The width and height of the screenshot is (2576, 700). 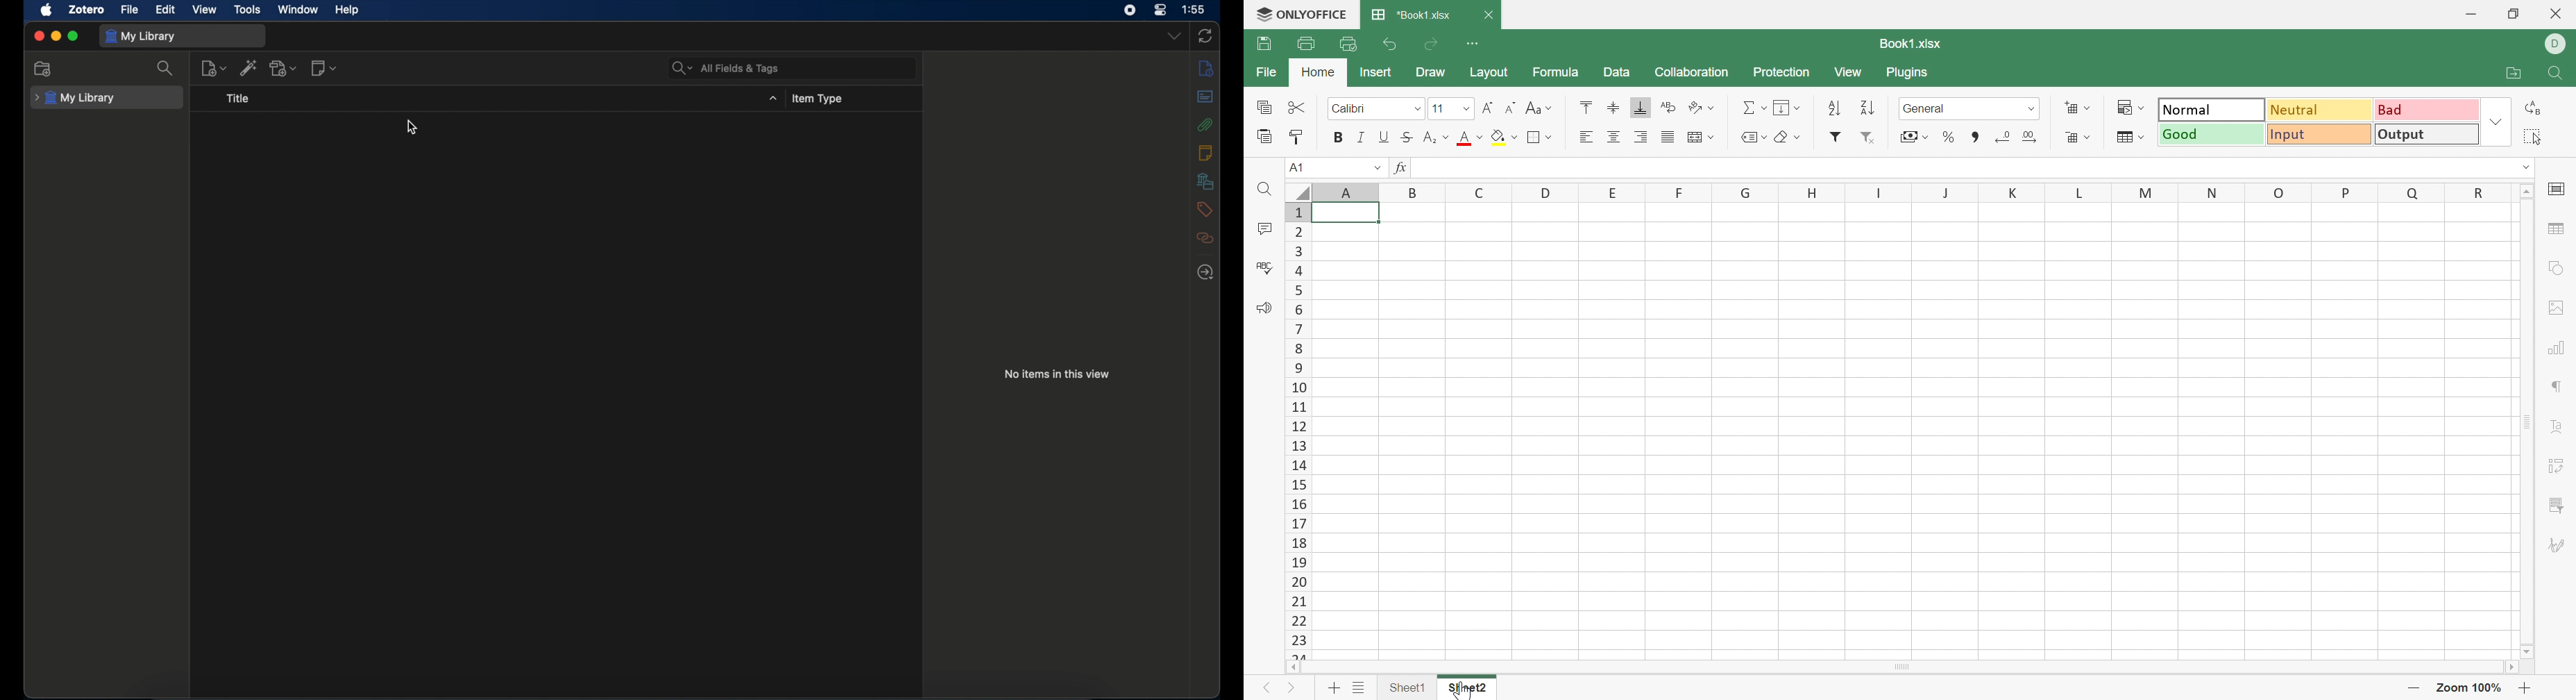 What do you see at coordinates (2317, 110) in the screenshot?
I see `Neutral` at bounding box center [2317, 110].